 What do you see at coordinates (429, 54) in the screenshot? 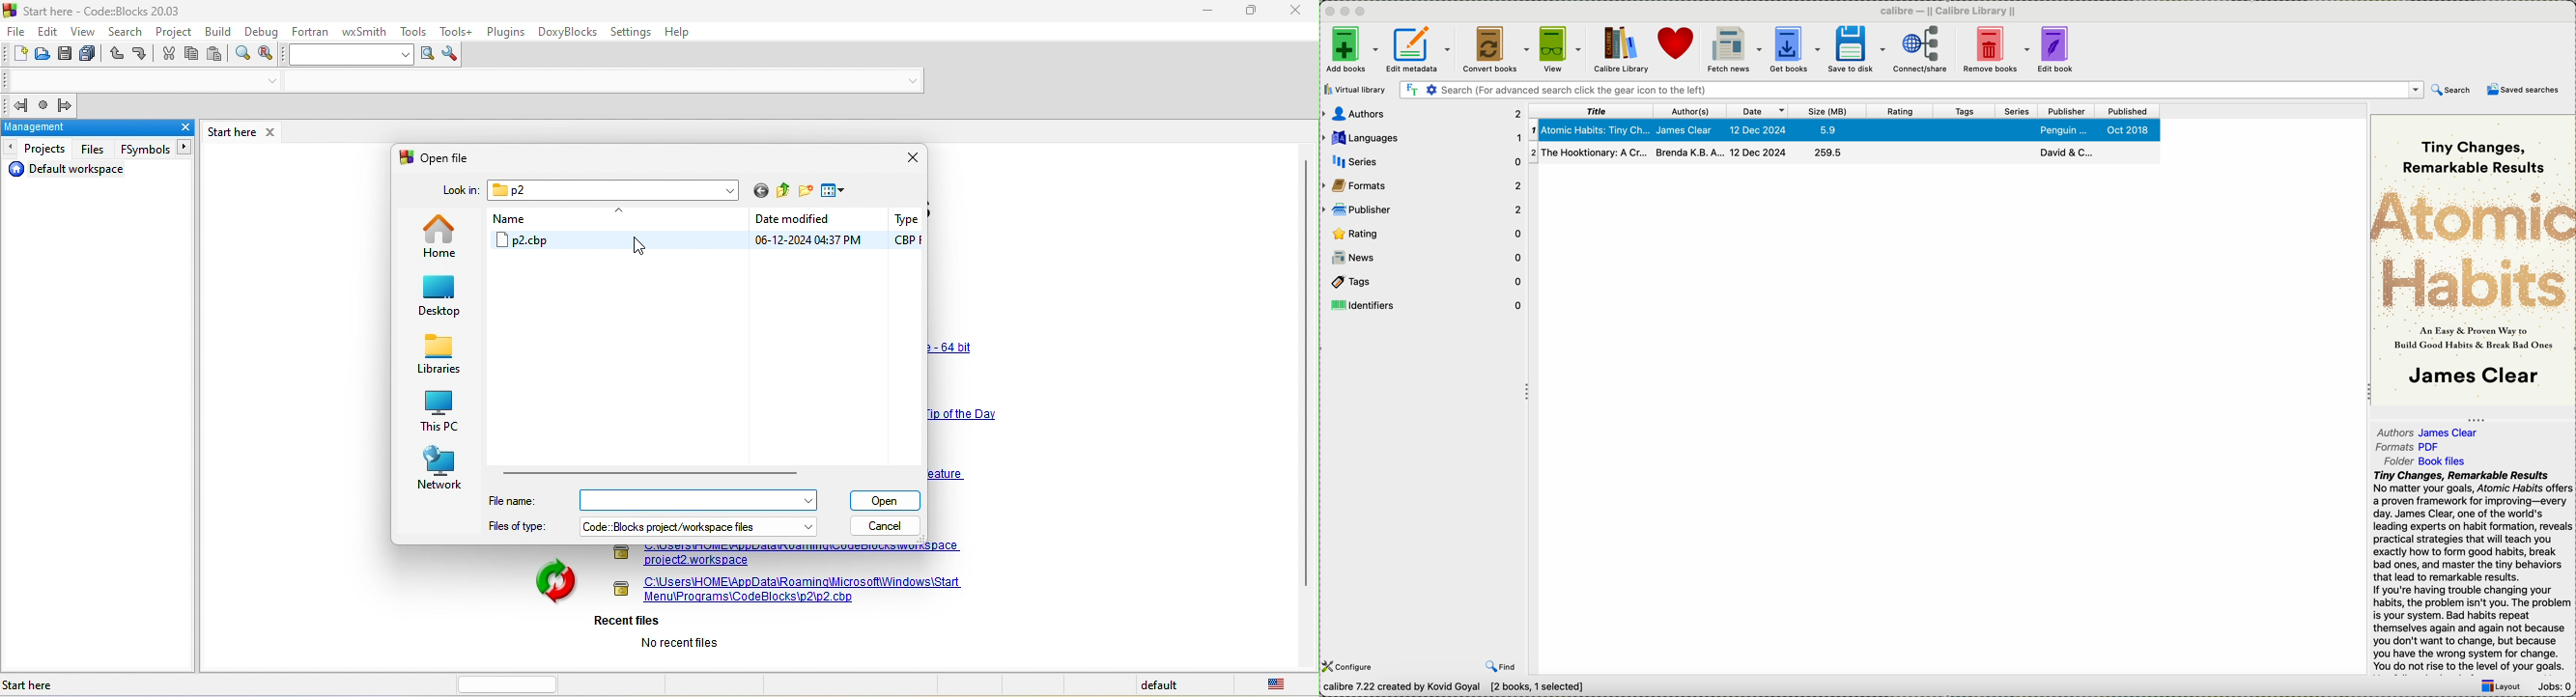
I see `run search` at bounding box center [429, 54].